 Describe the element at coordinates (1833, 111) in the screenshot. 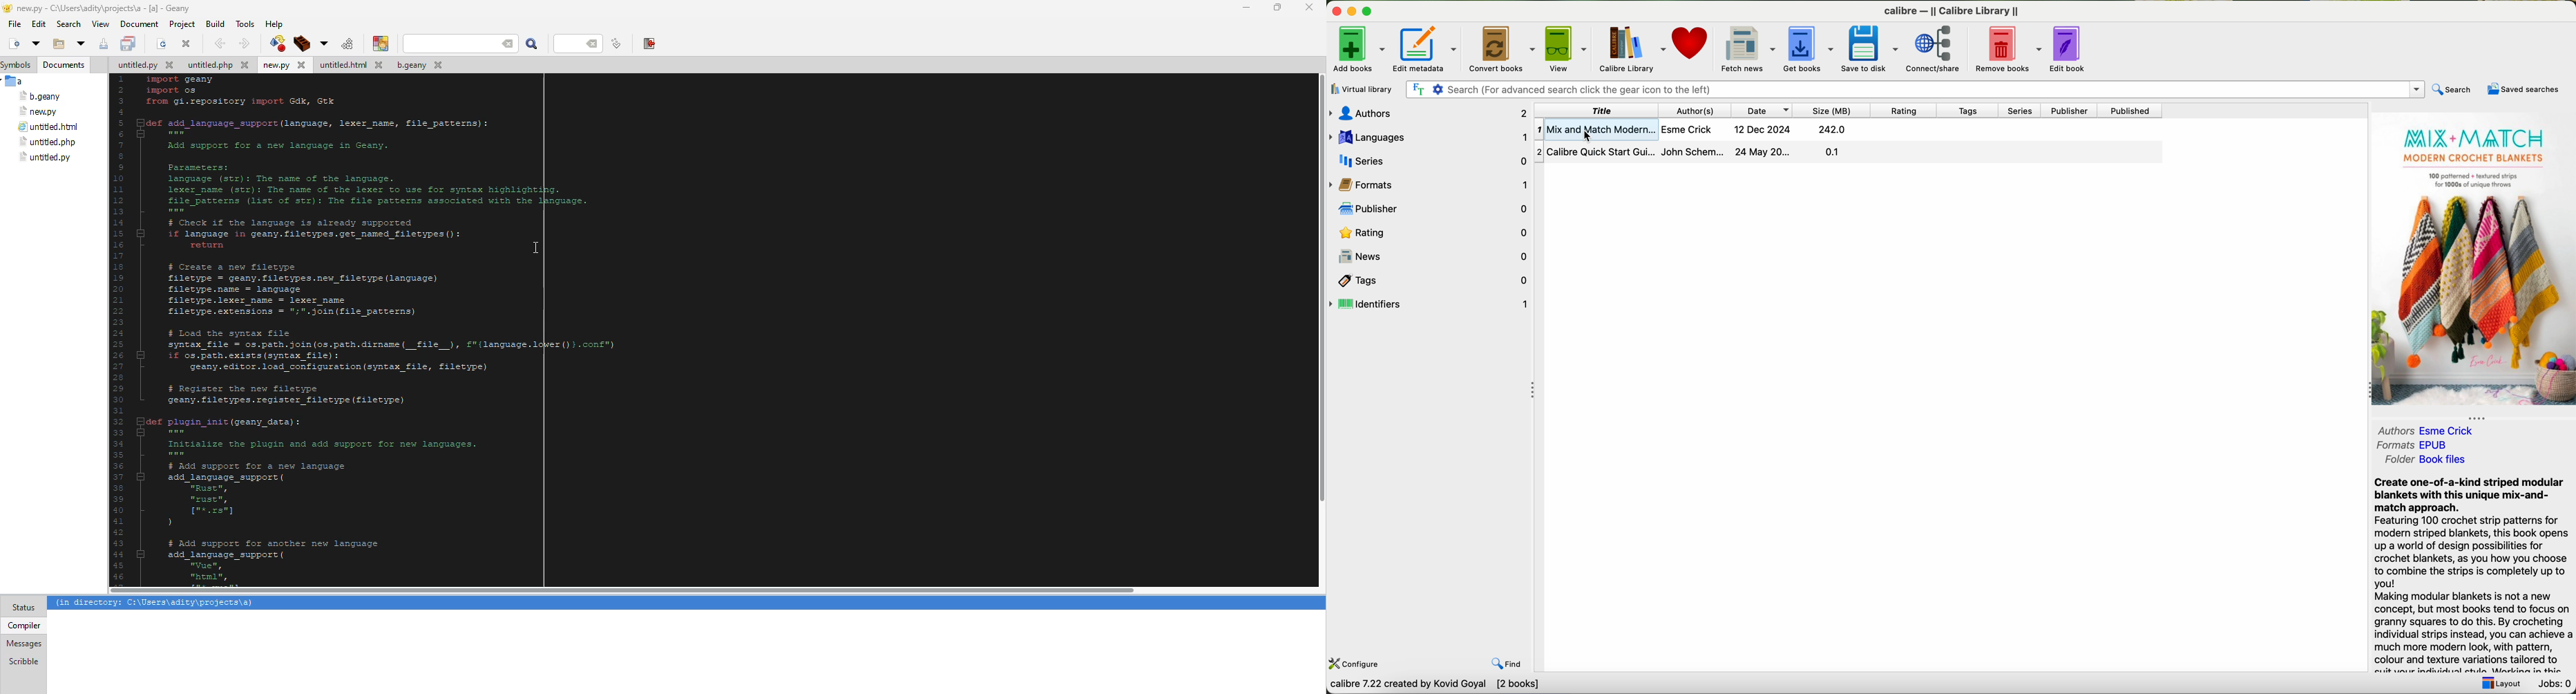

I see `size` at that location.